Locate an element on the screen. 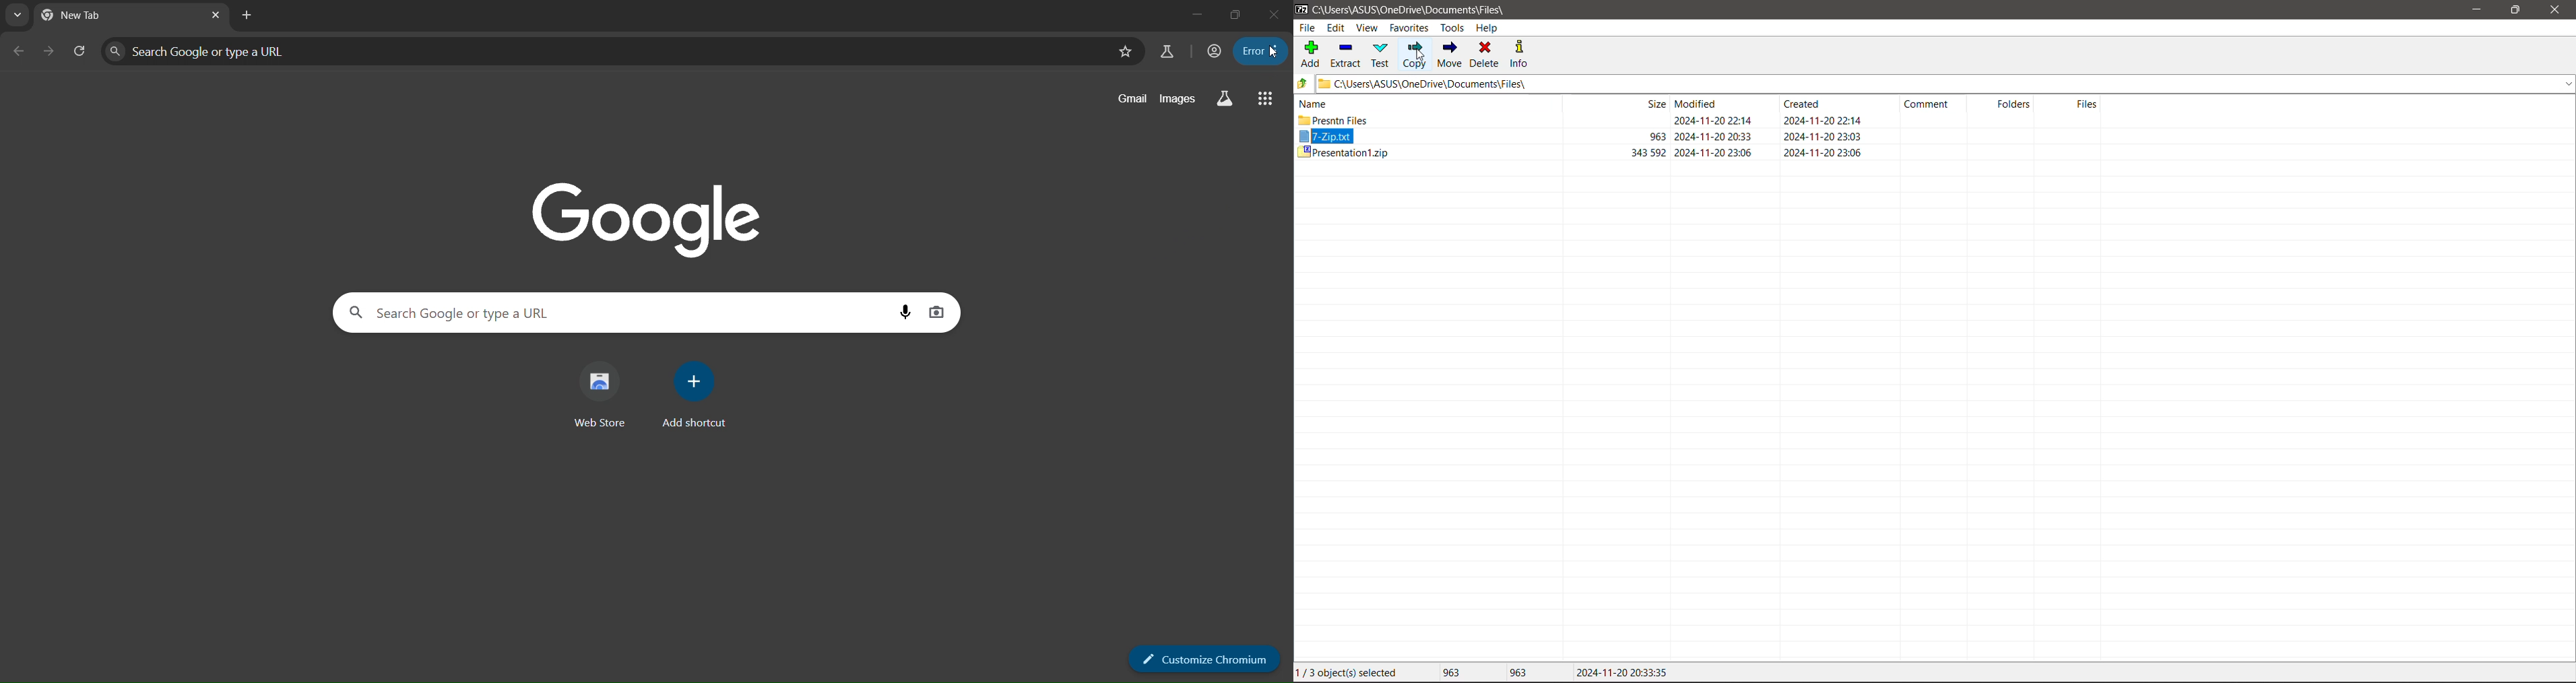 The width and height of the screenshot is (2576, 700). bookmark page is located at coordinates (1125, 52).